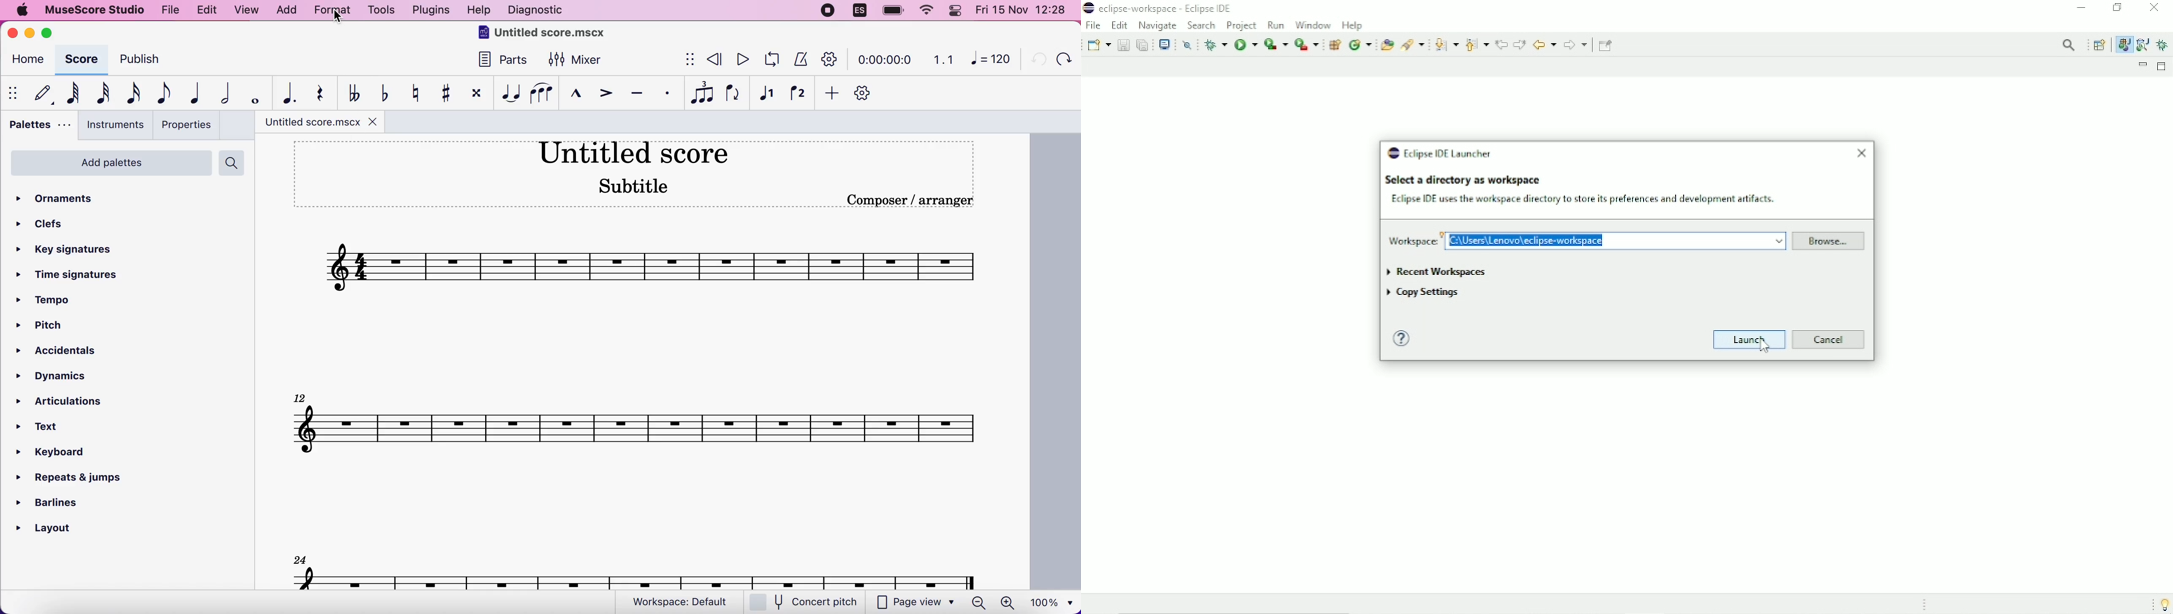 This screenshot has width=2184, height=616. Describe the element at coordinates (1386, 44) in the screenshot. I see `Open type` at that location.